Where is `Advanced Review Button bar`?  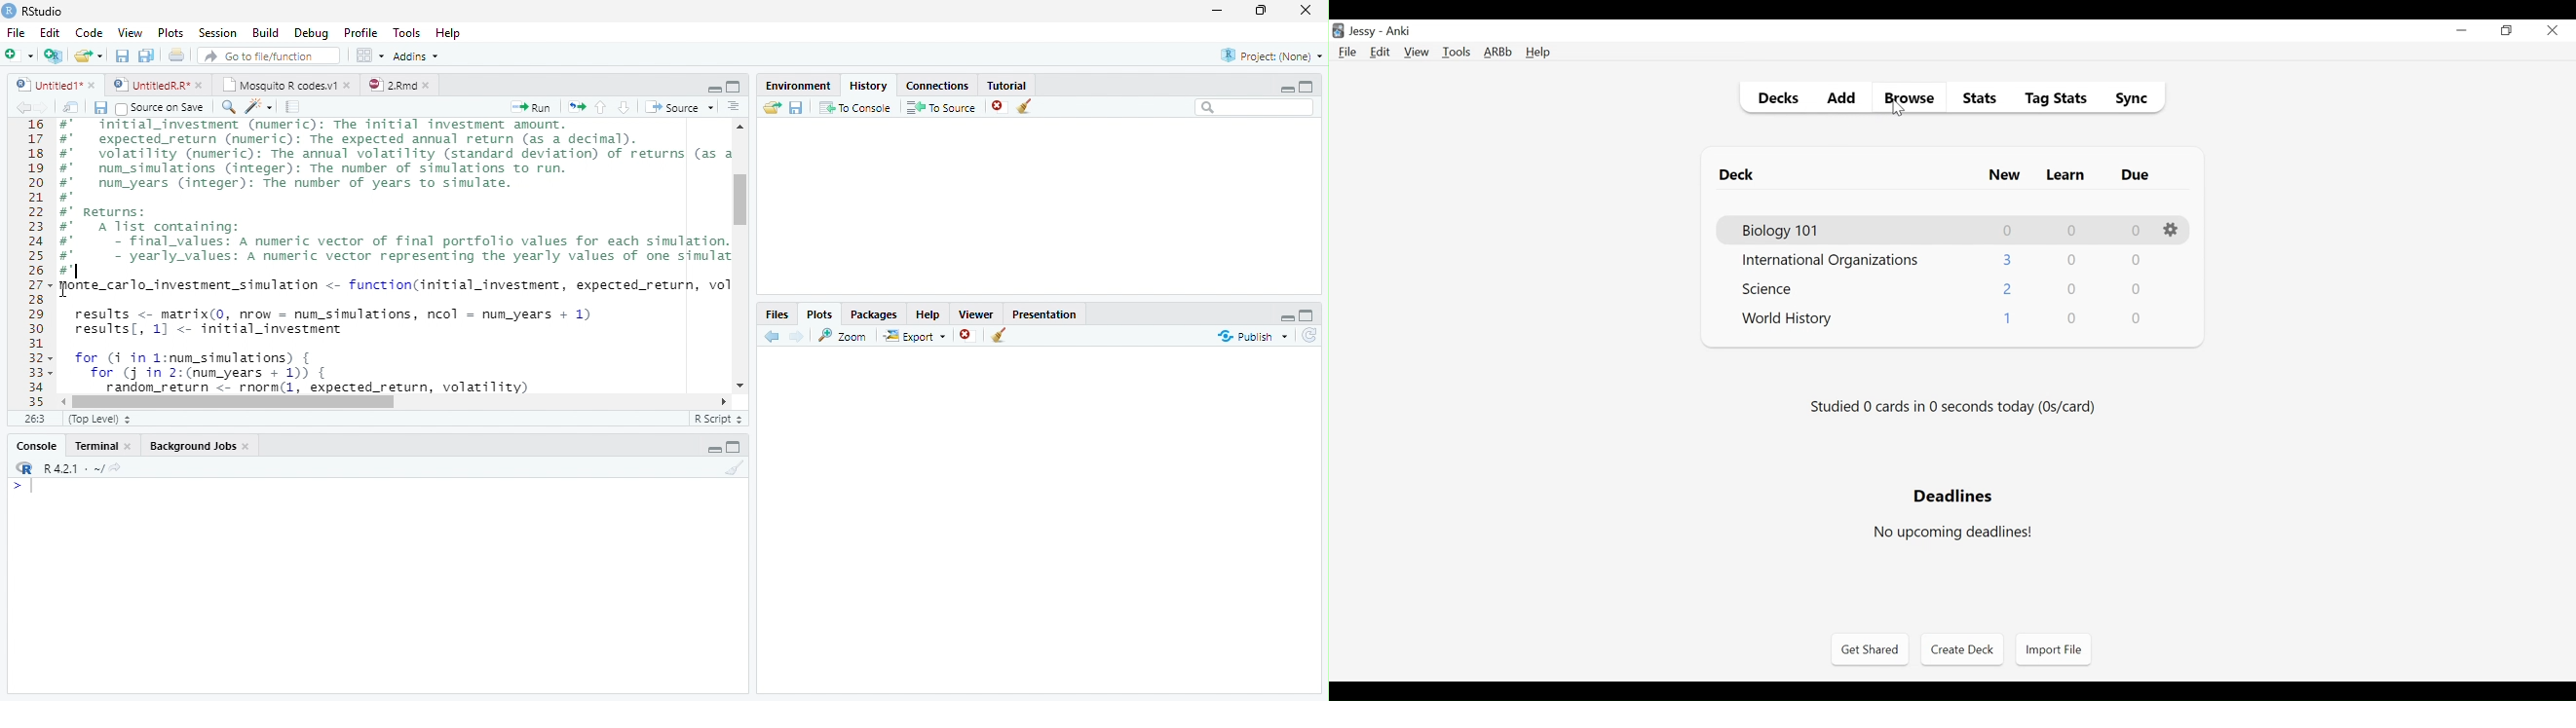 Advanced Review Button bar is located at coordinates (1498, 52).